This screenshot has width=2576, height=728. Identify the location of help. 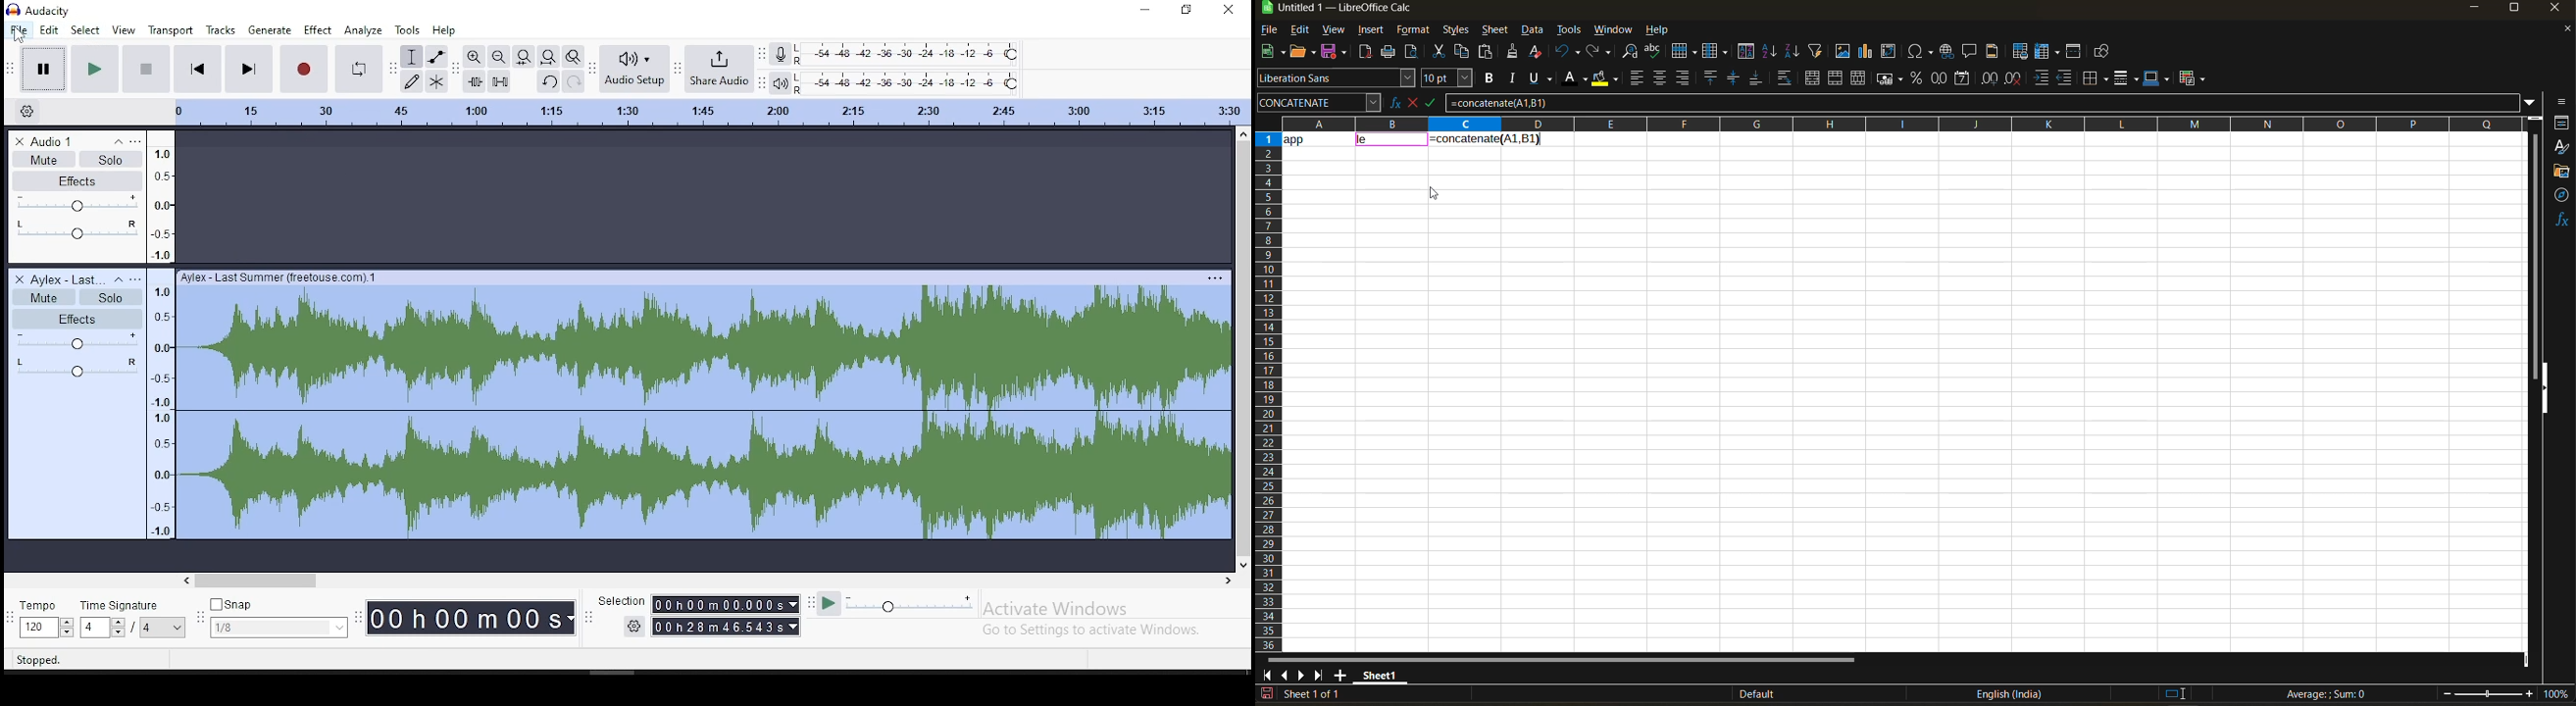
(1662, 31).